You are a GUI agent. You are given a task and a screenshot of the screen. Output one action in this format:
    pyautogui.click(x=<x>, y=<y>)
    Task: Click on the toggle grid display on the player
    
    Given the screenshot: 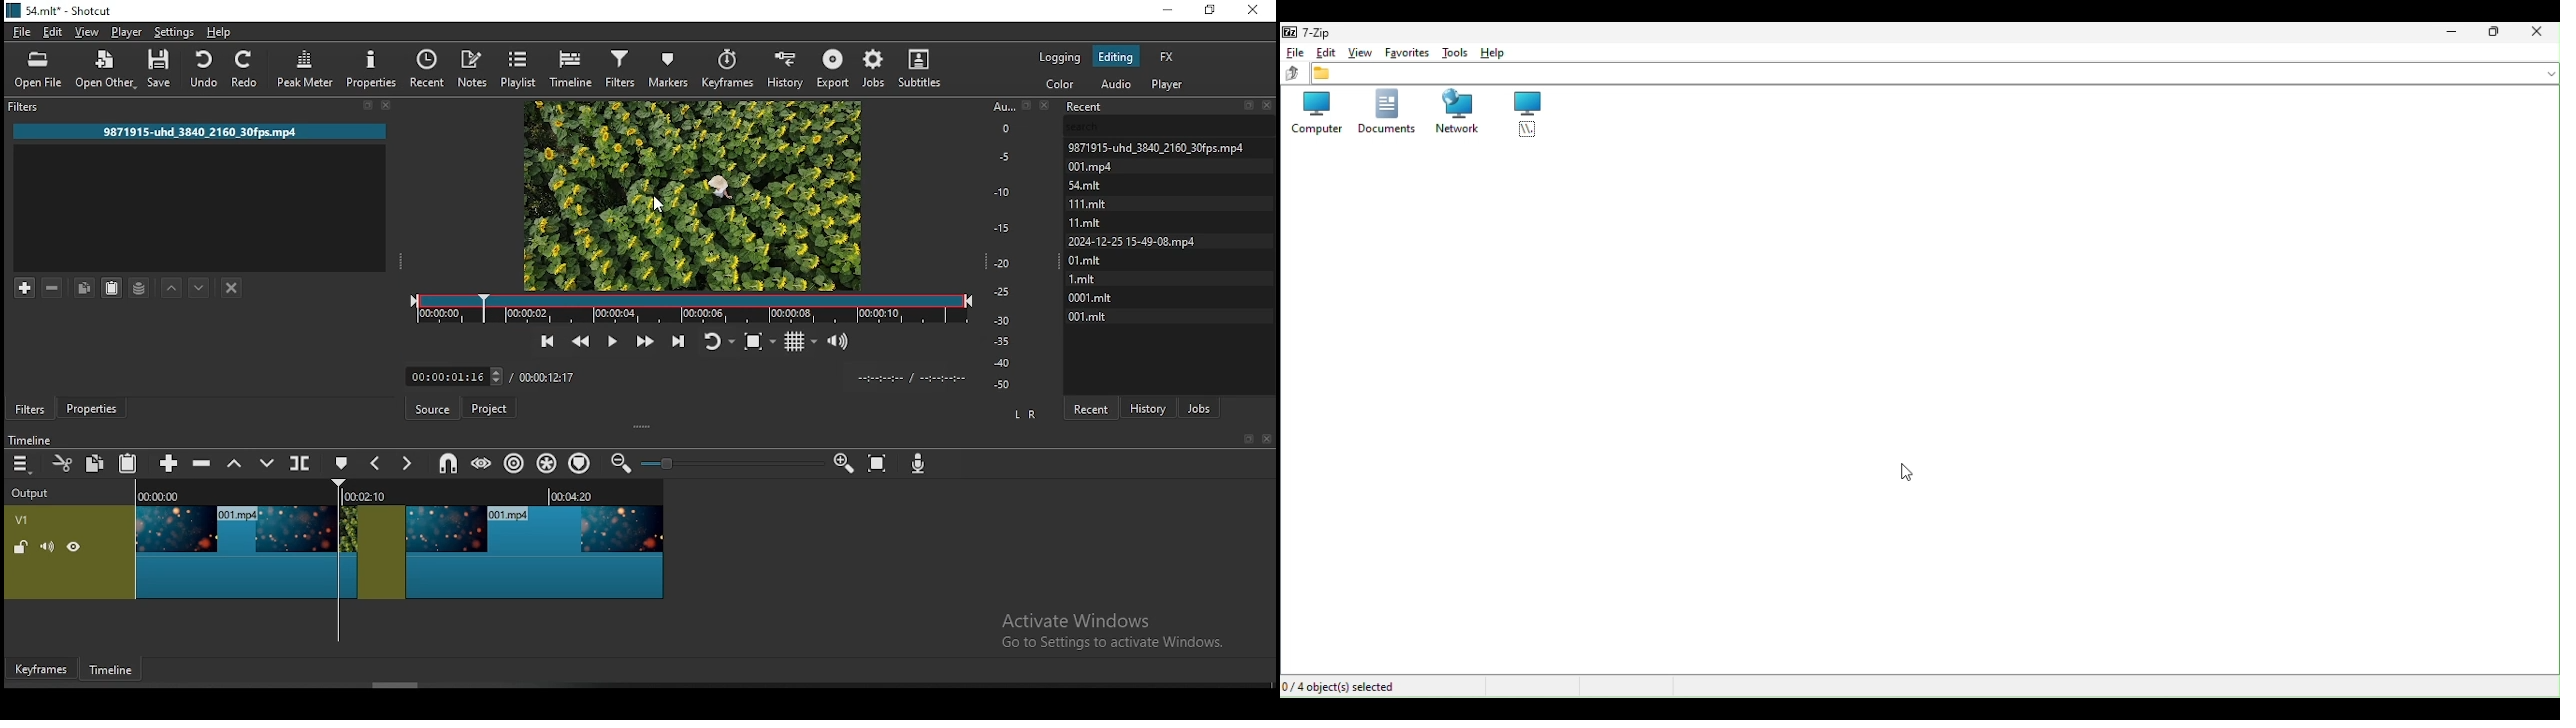 What is the action you would take?
    pyautogui.click(x=799, y=340)
    